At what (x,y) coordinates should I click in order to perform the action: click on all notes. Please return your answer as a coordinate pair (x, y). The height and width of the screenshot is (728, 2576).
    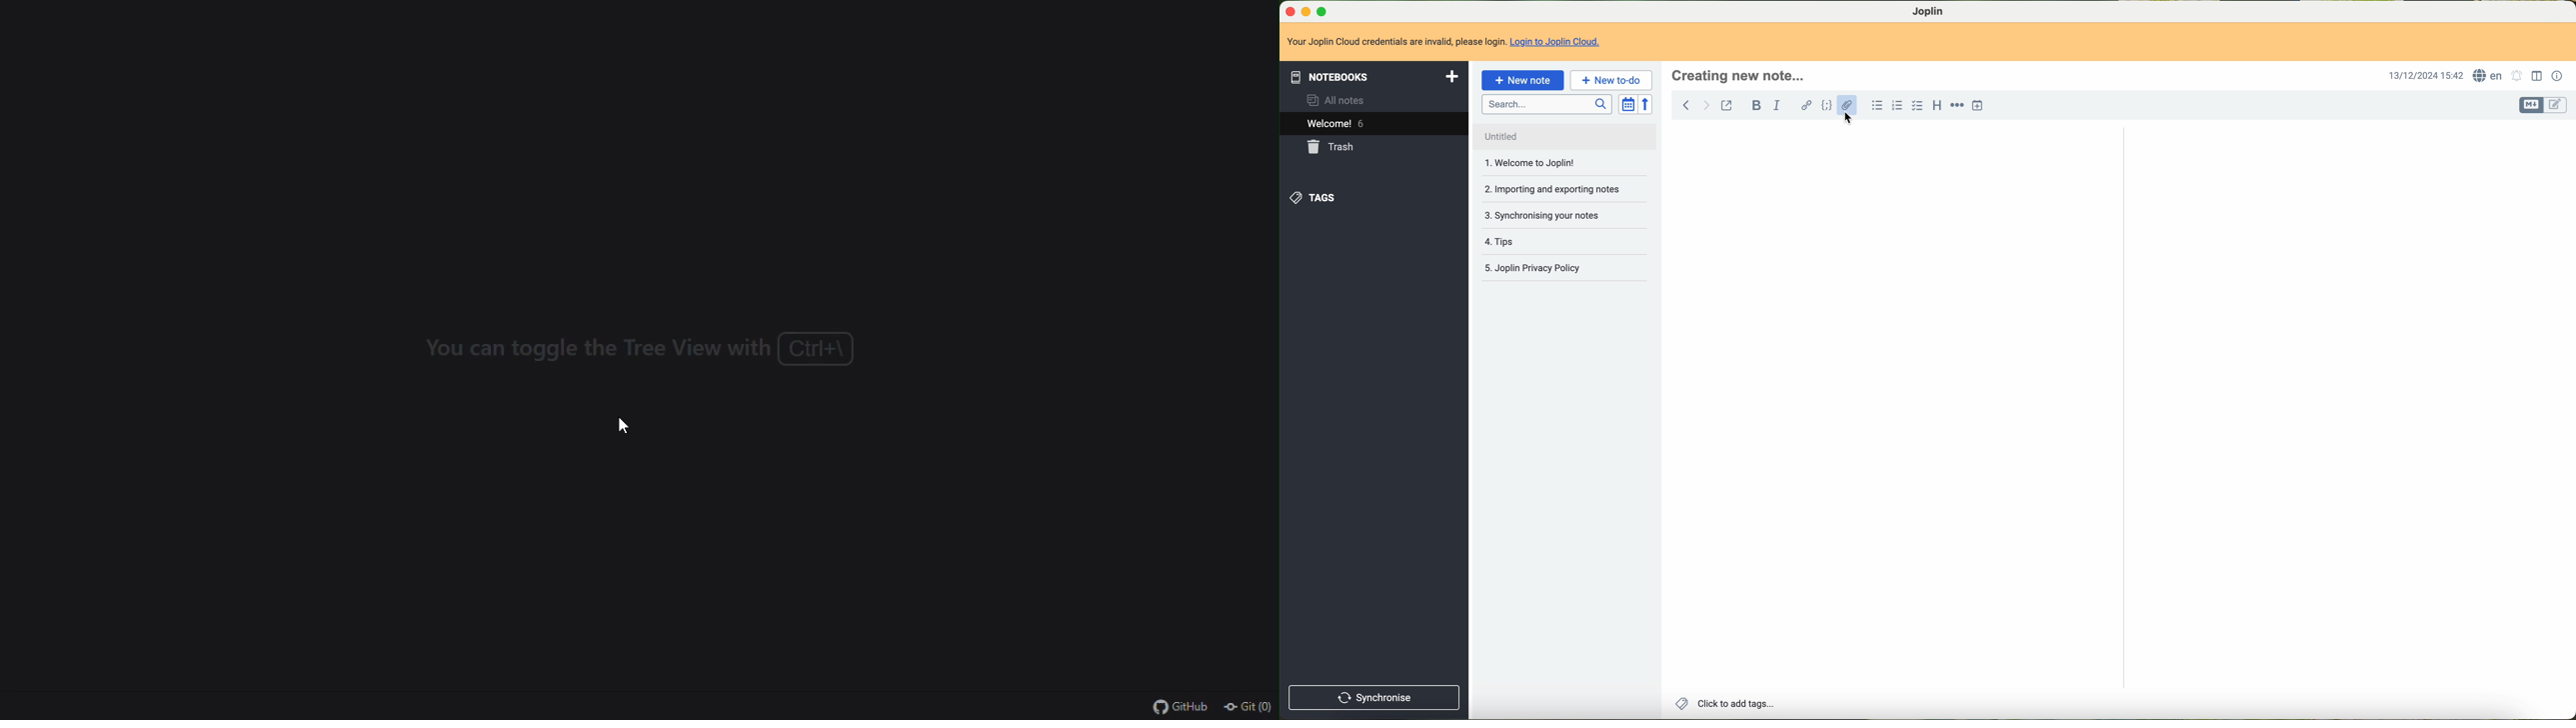
    Looking at the image, I should click on (1338, 101).